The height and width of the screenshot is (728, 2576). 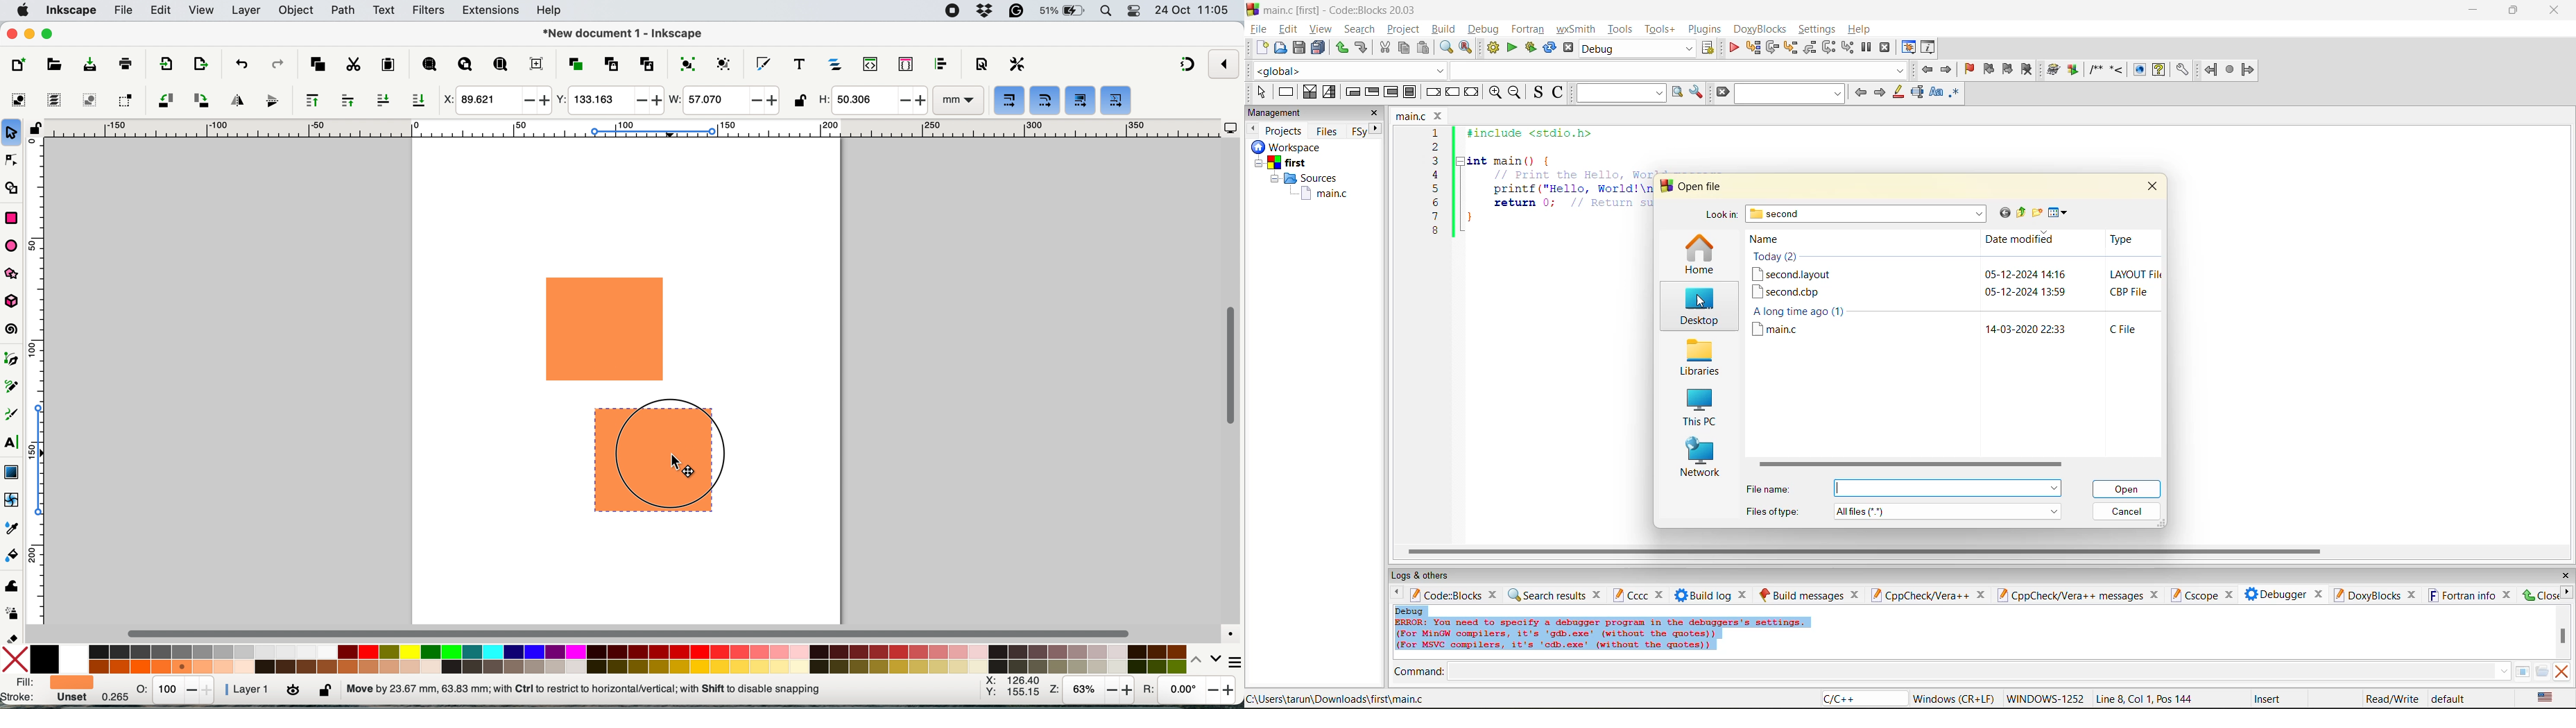 What do you see at coordinates (15, 389) in the screenshot?
I see `pencil tool` at bounding box center [15, 389].